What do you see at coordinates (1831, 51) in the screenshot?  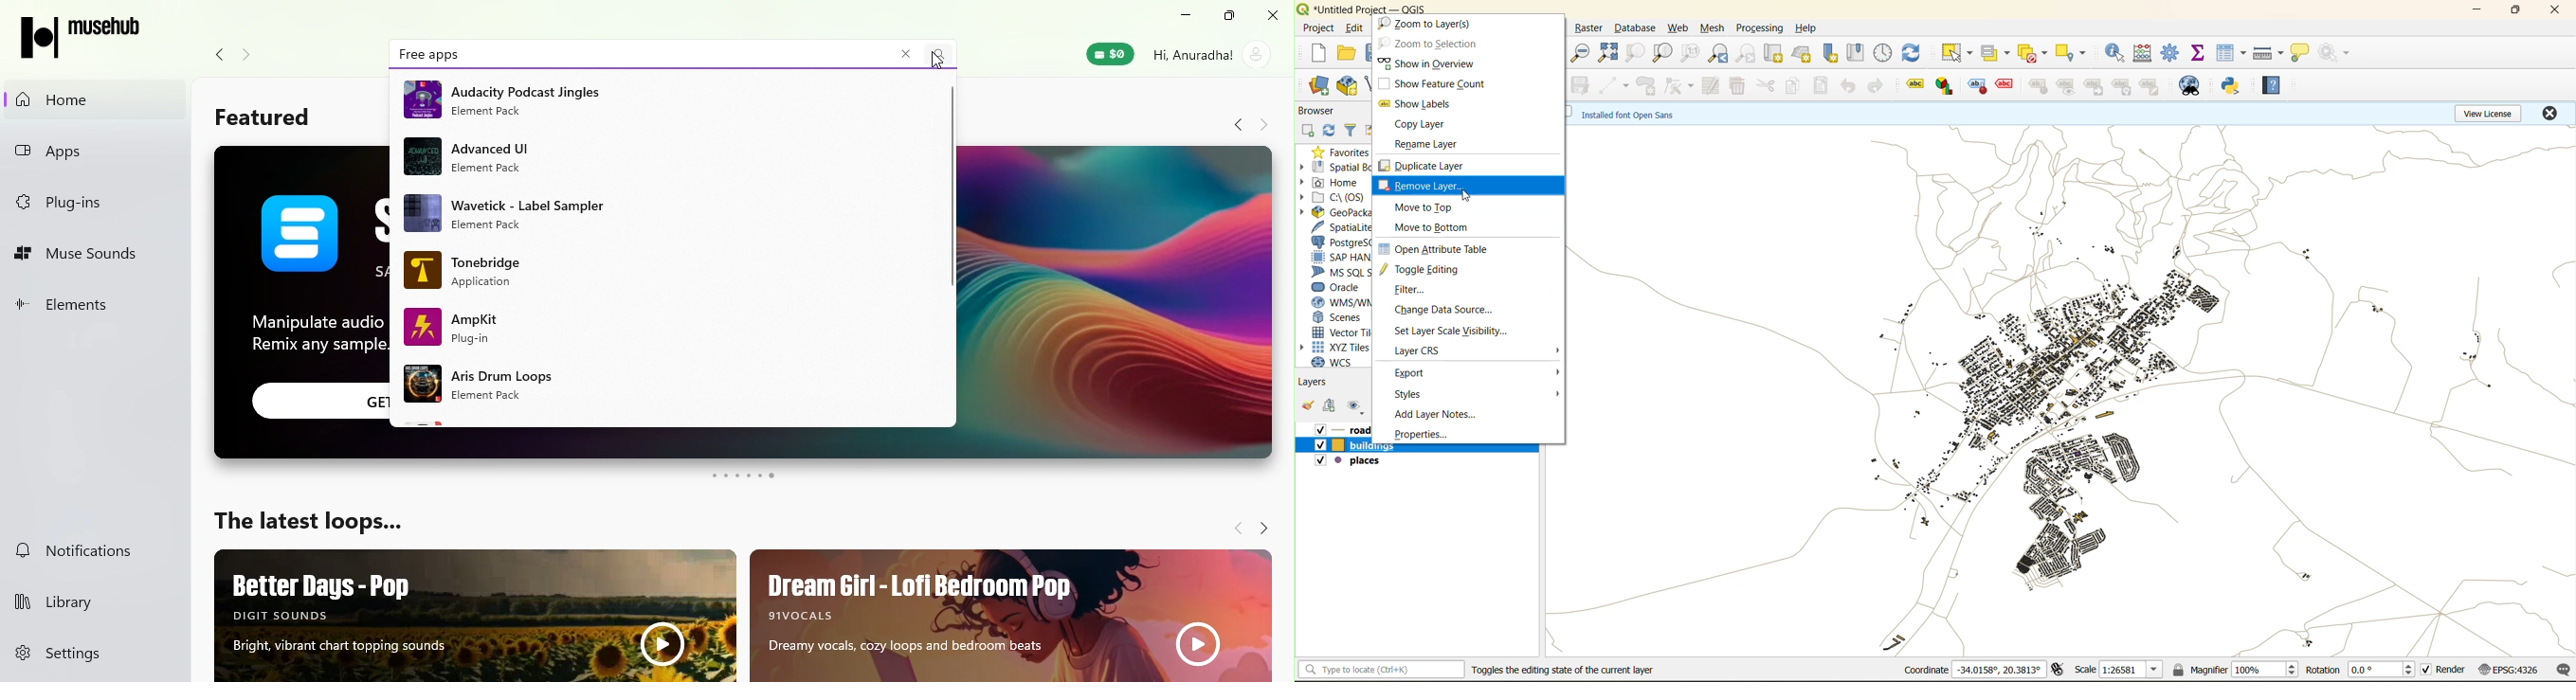 I see `new spatial bookmark` at bounding box center [1831, 51].